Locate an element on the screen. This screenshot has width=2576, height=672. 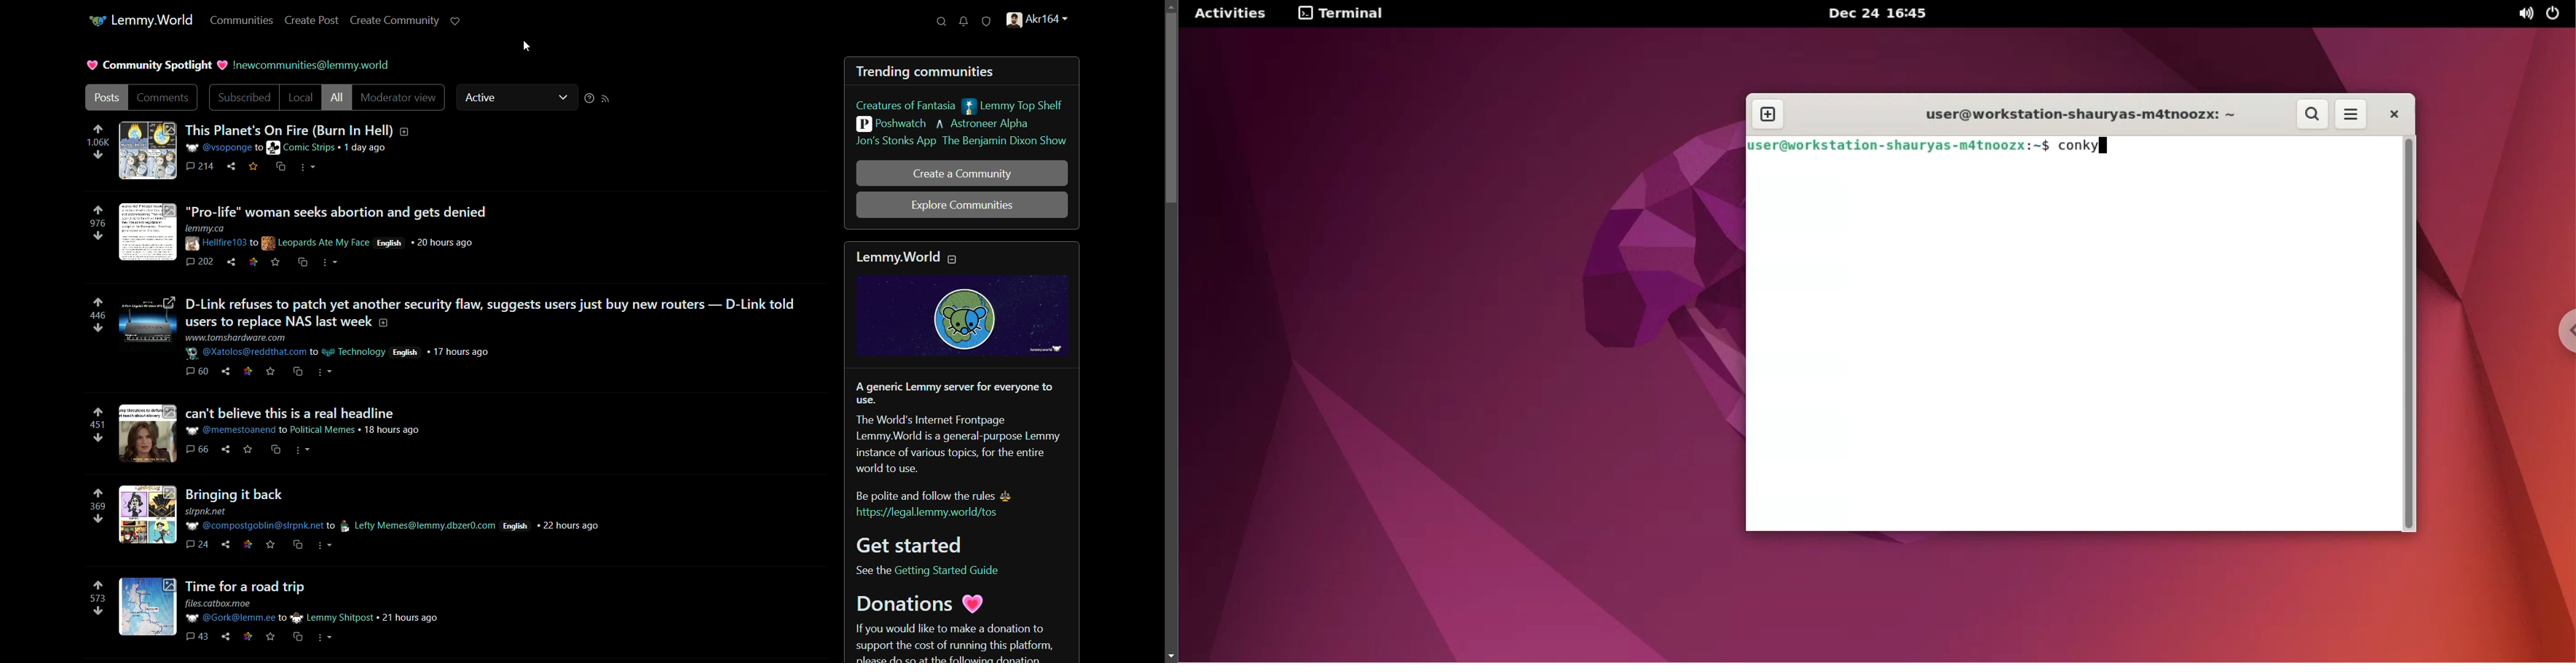
unread notifications is located at coordinates (965, 21).